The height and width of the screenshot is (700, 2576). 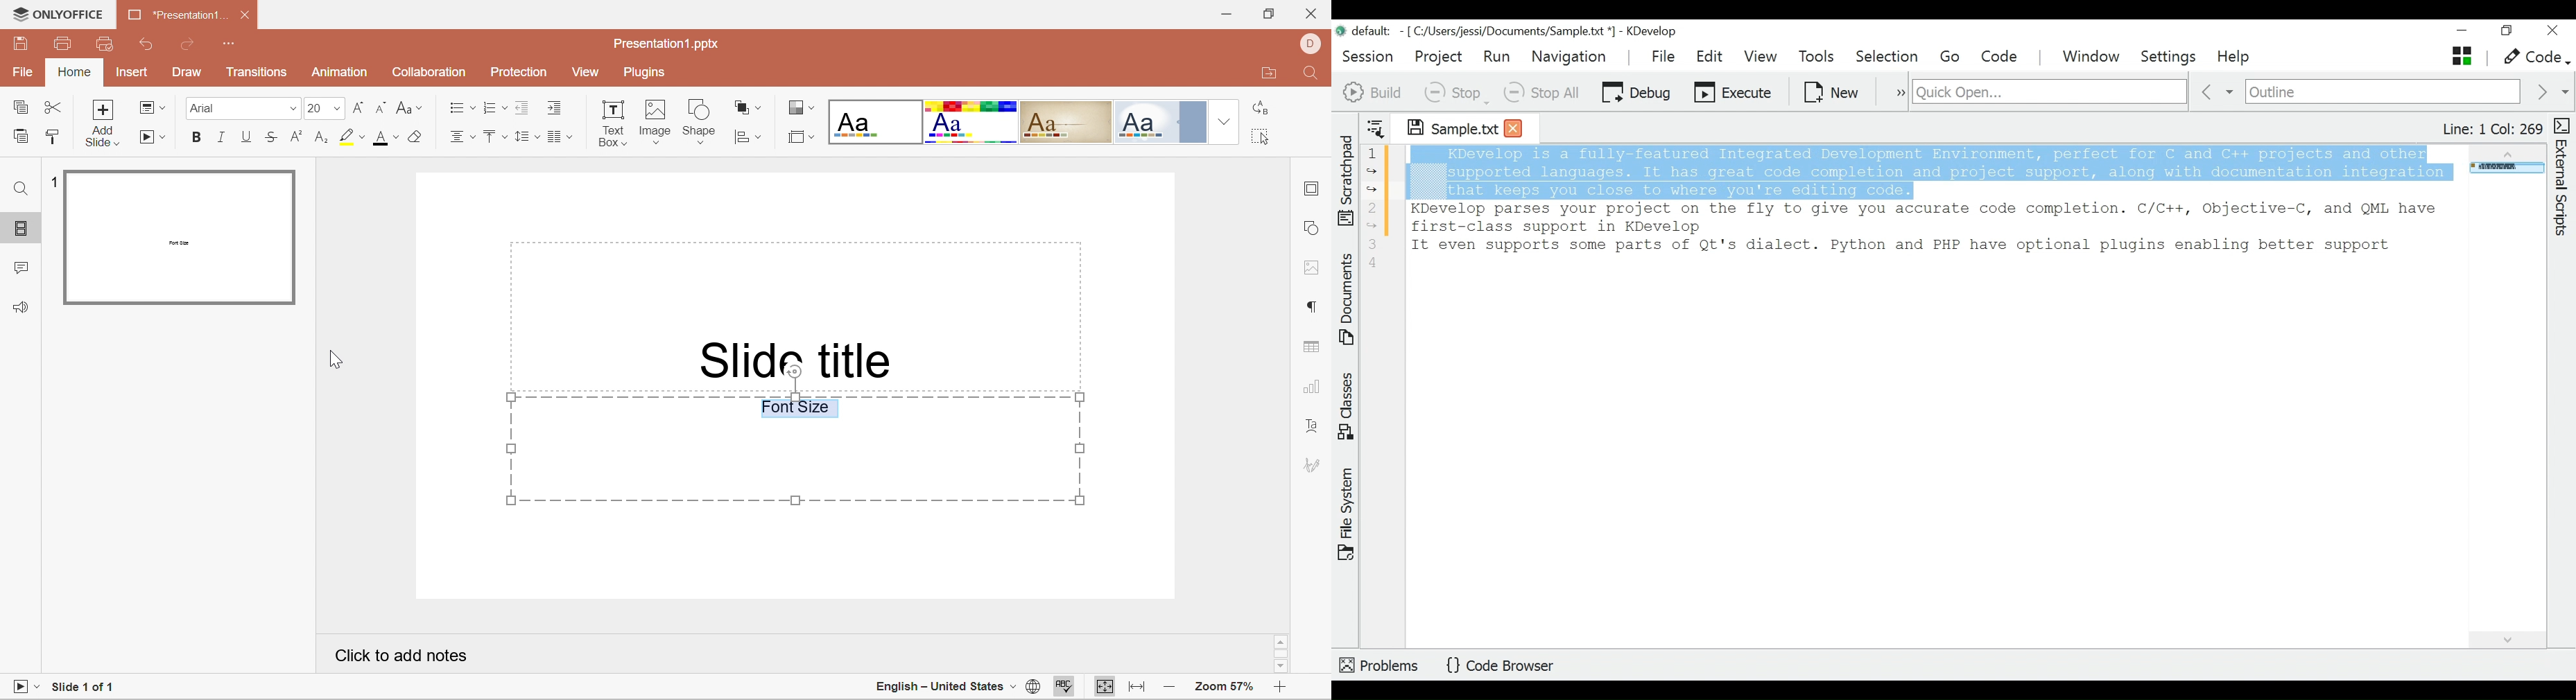 What do you see at coordinates (666, 44) in the screenshot?
I see `Presentation1.pptx` at bounding box center [666, 44].